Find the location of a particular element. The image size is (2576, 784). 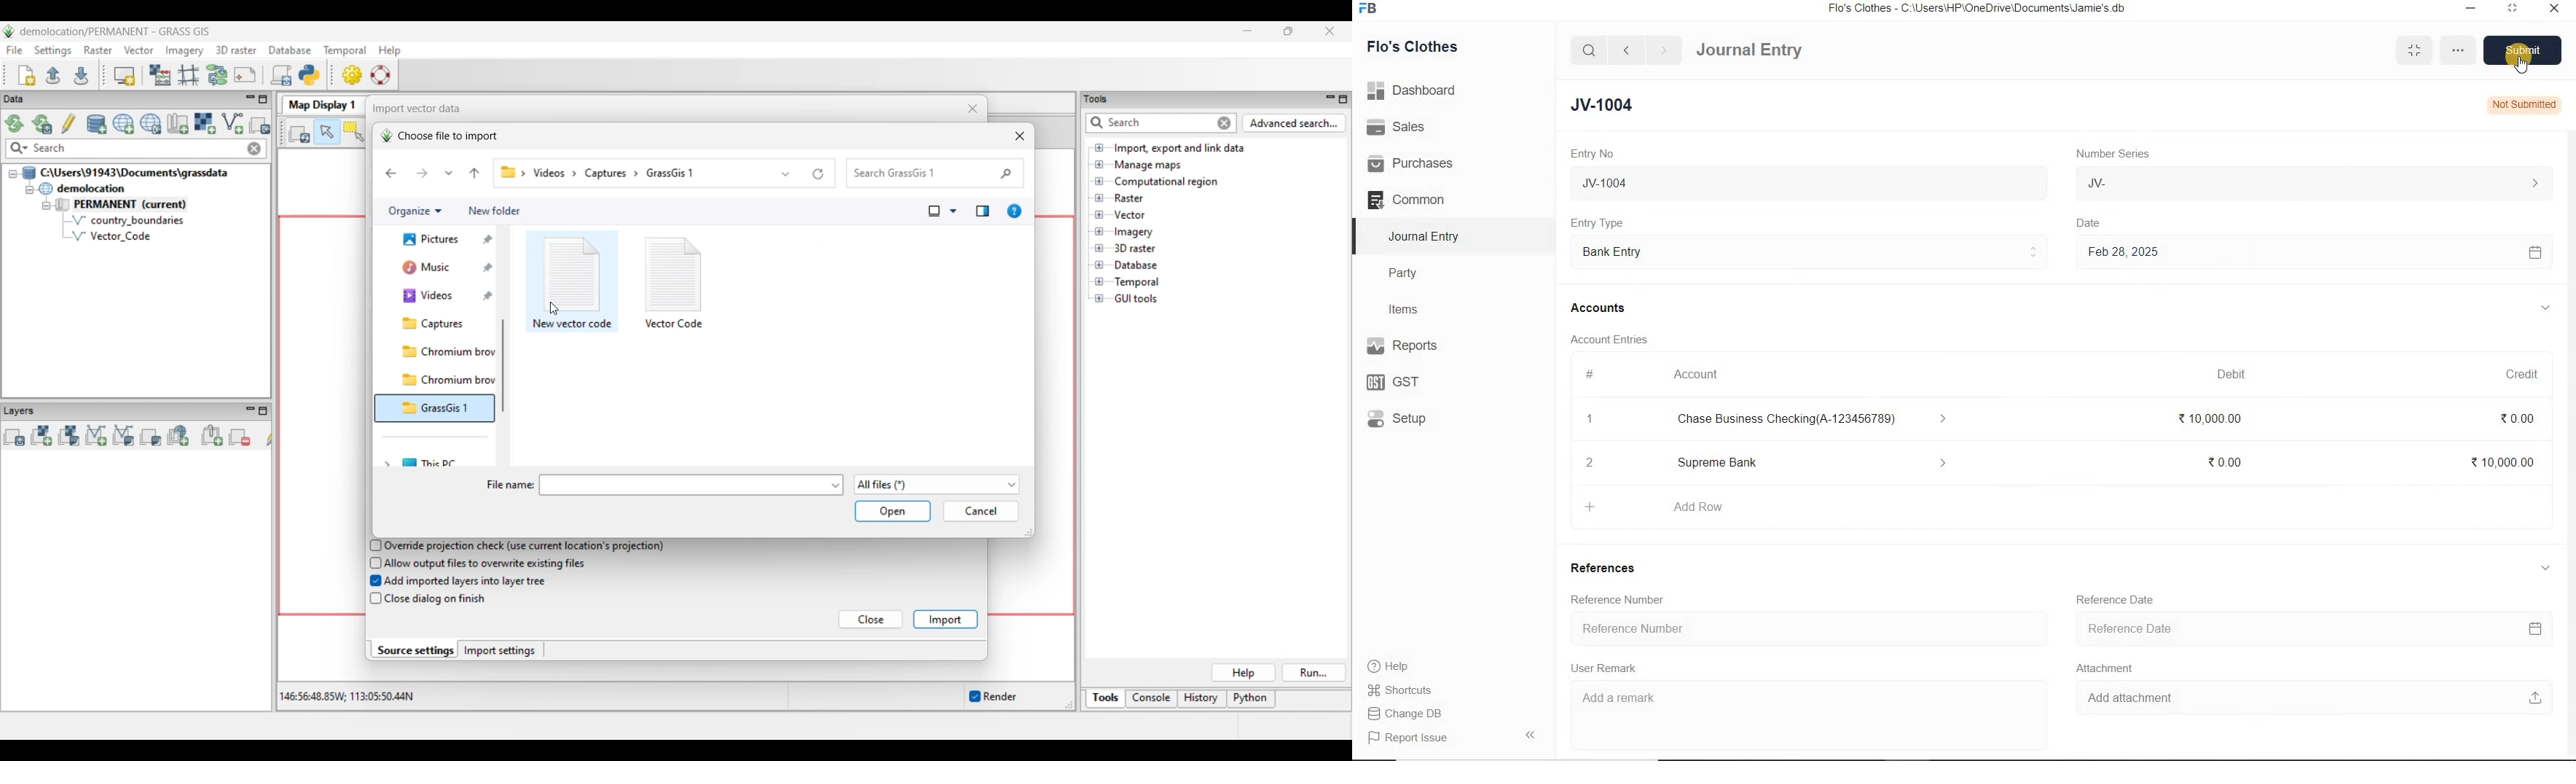

Cursor is located at coordinates (2523, 61).